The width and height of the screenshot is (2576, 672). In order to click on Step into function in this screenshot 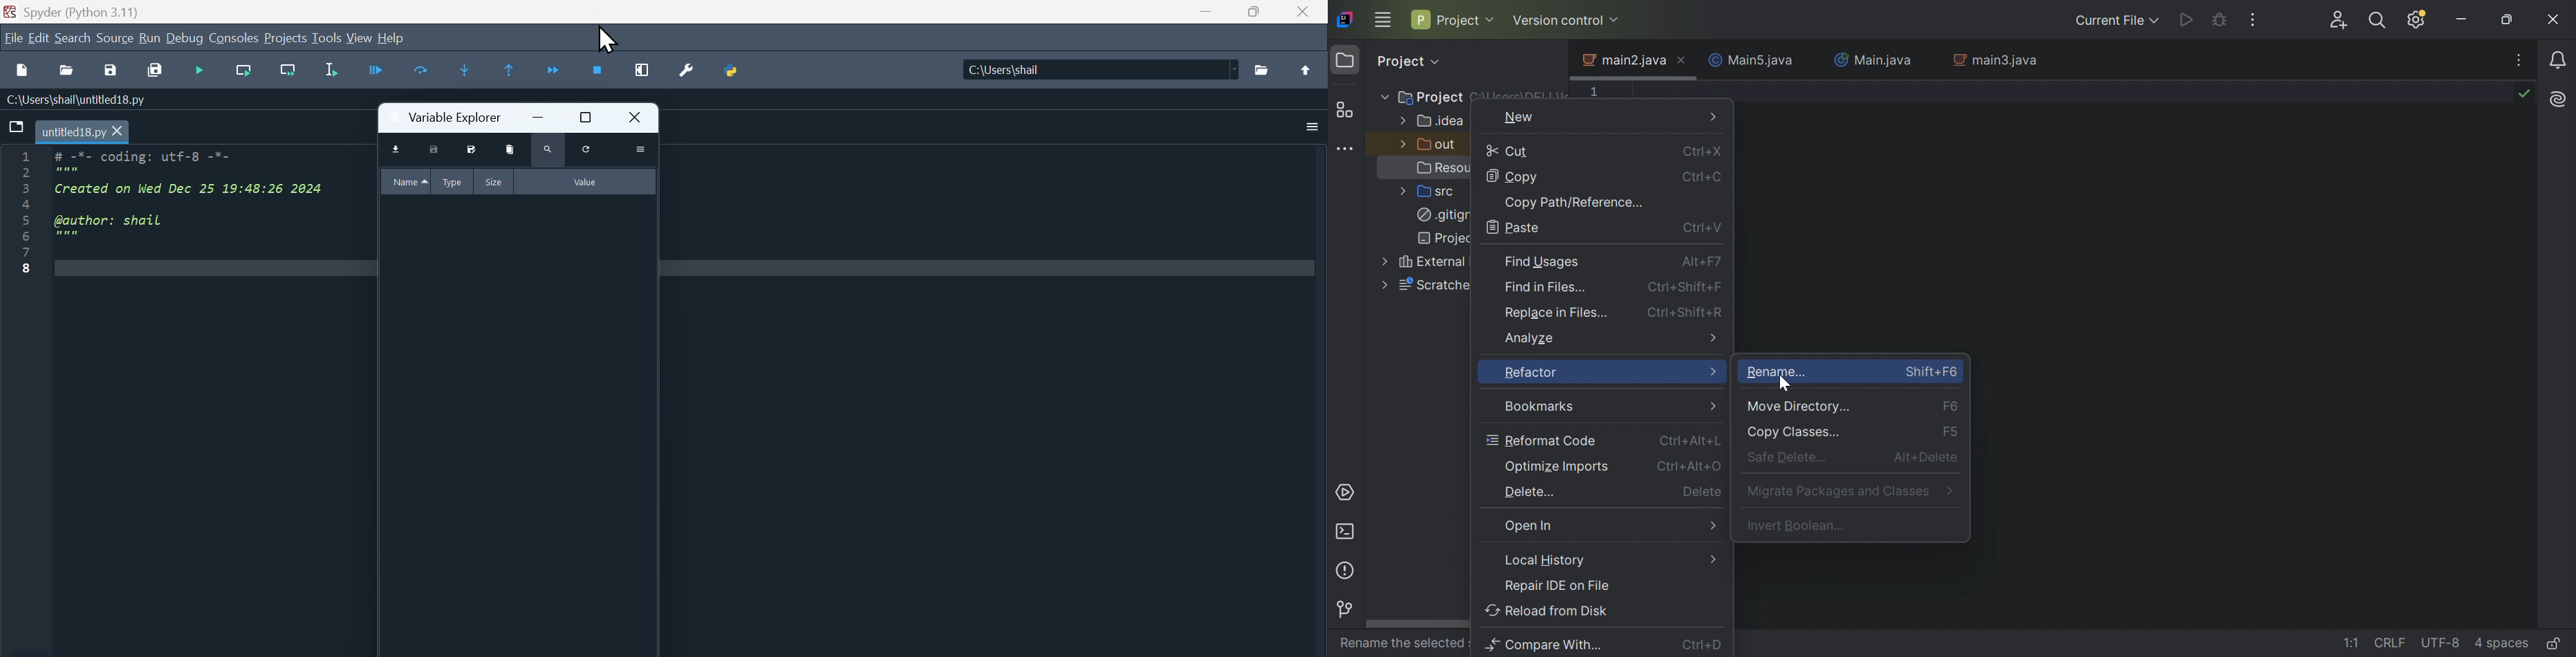, I will do `click(476, 74)`.